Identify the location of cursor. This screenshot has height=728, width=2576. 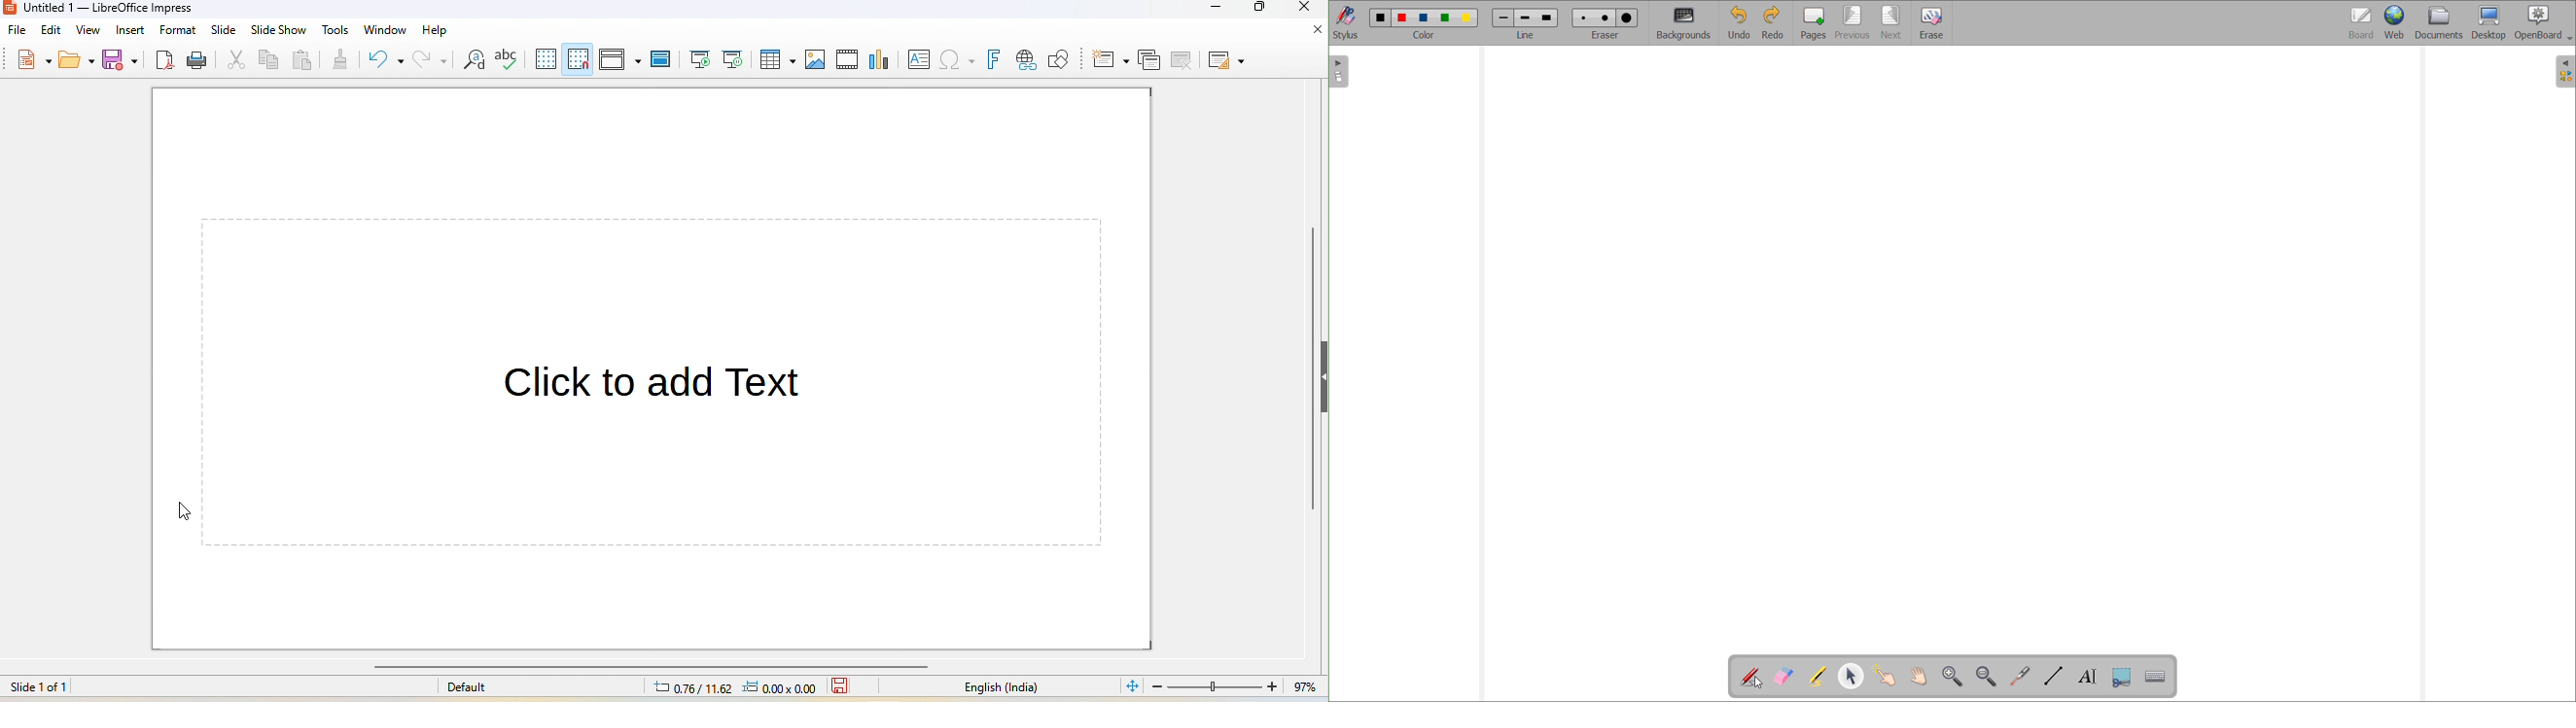
(1759, 683).